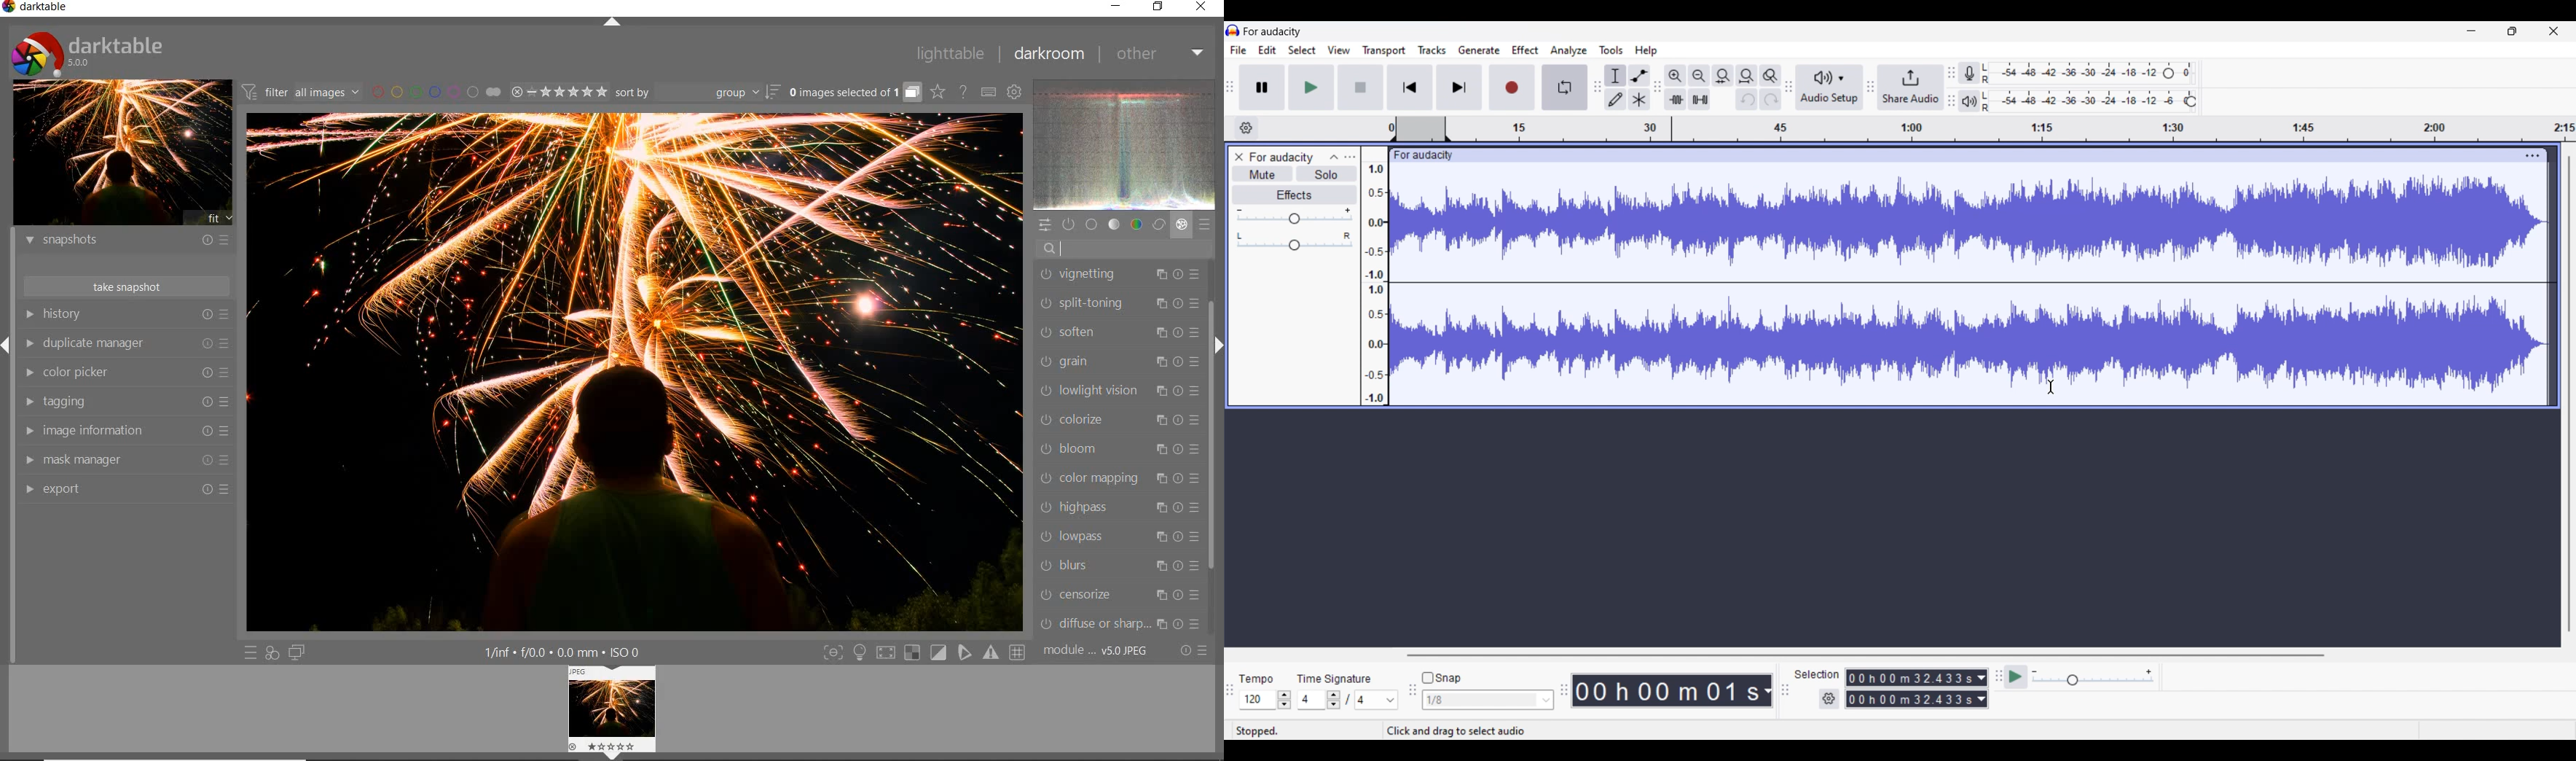  I want to click on Indicates selection duration, so click(1817, 674).